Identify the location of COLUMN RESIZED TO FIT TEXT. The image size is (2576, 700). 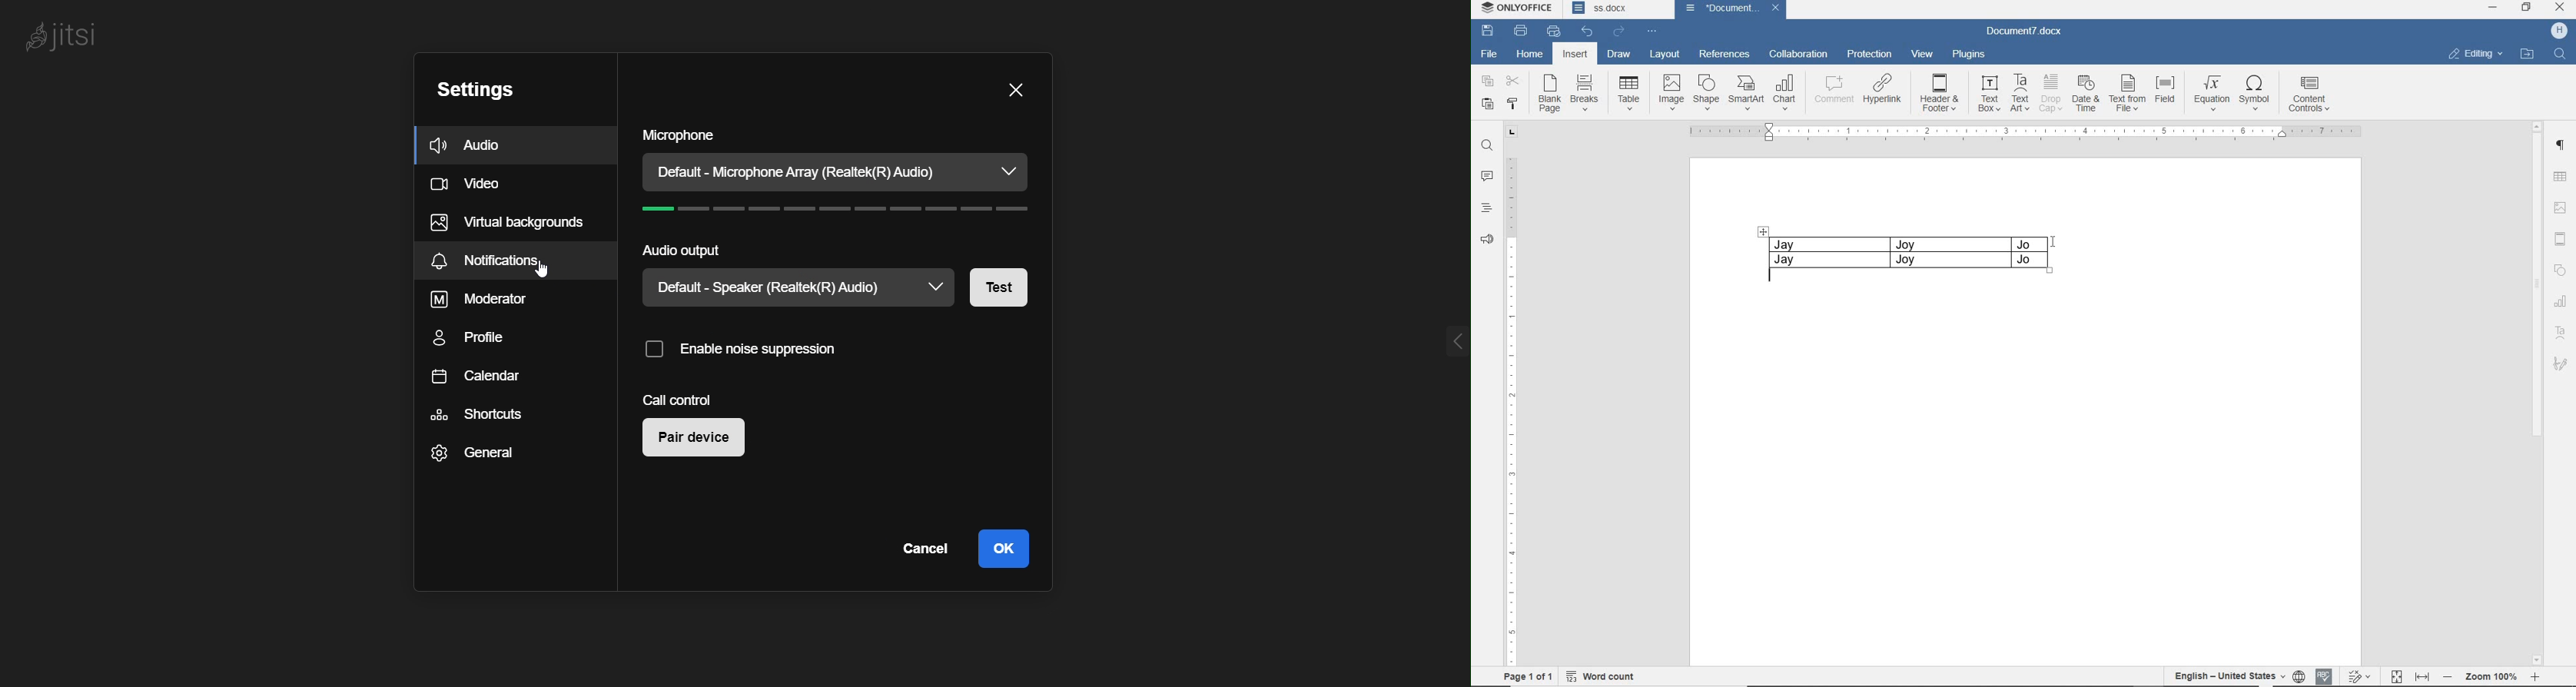
(2020, 253).